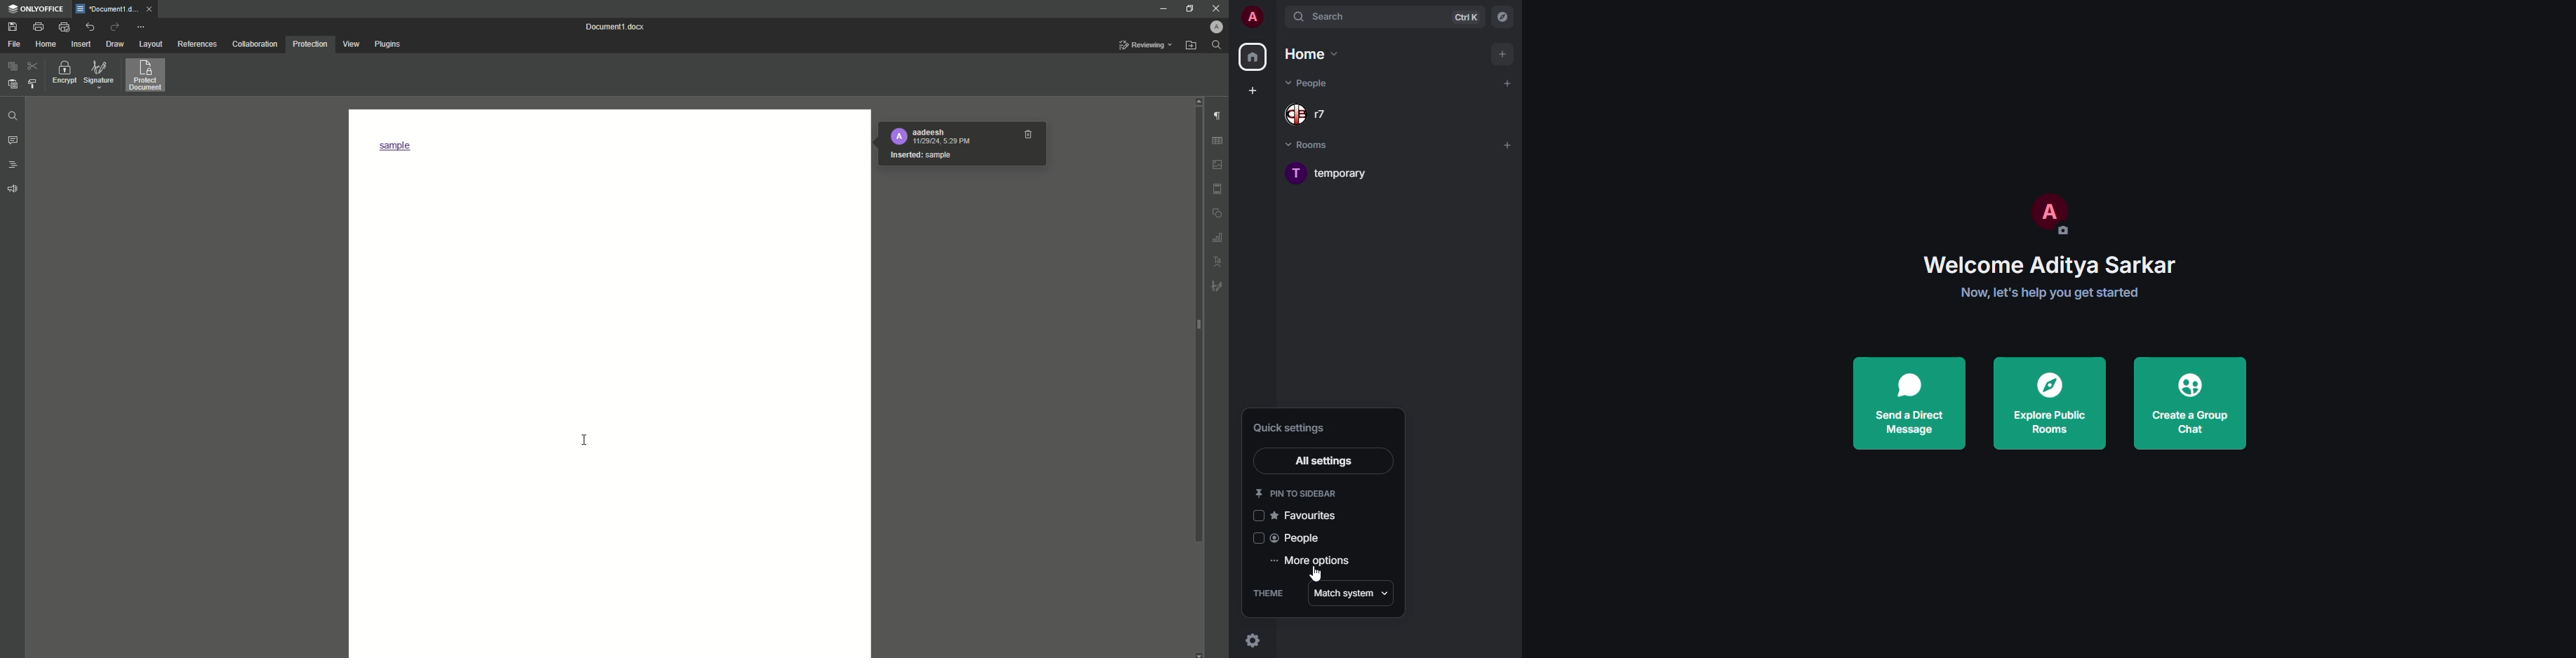 Image resolution: width=2576 pixels, height=672 pixels. I want to click on click to enable, so click(1260, 513).